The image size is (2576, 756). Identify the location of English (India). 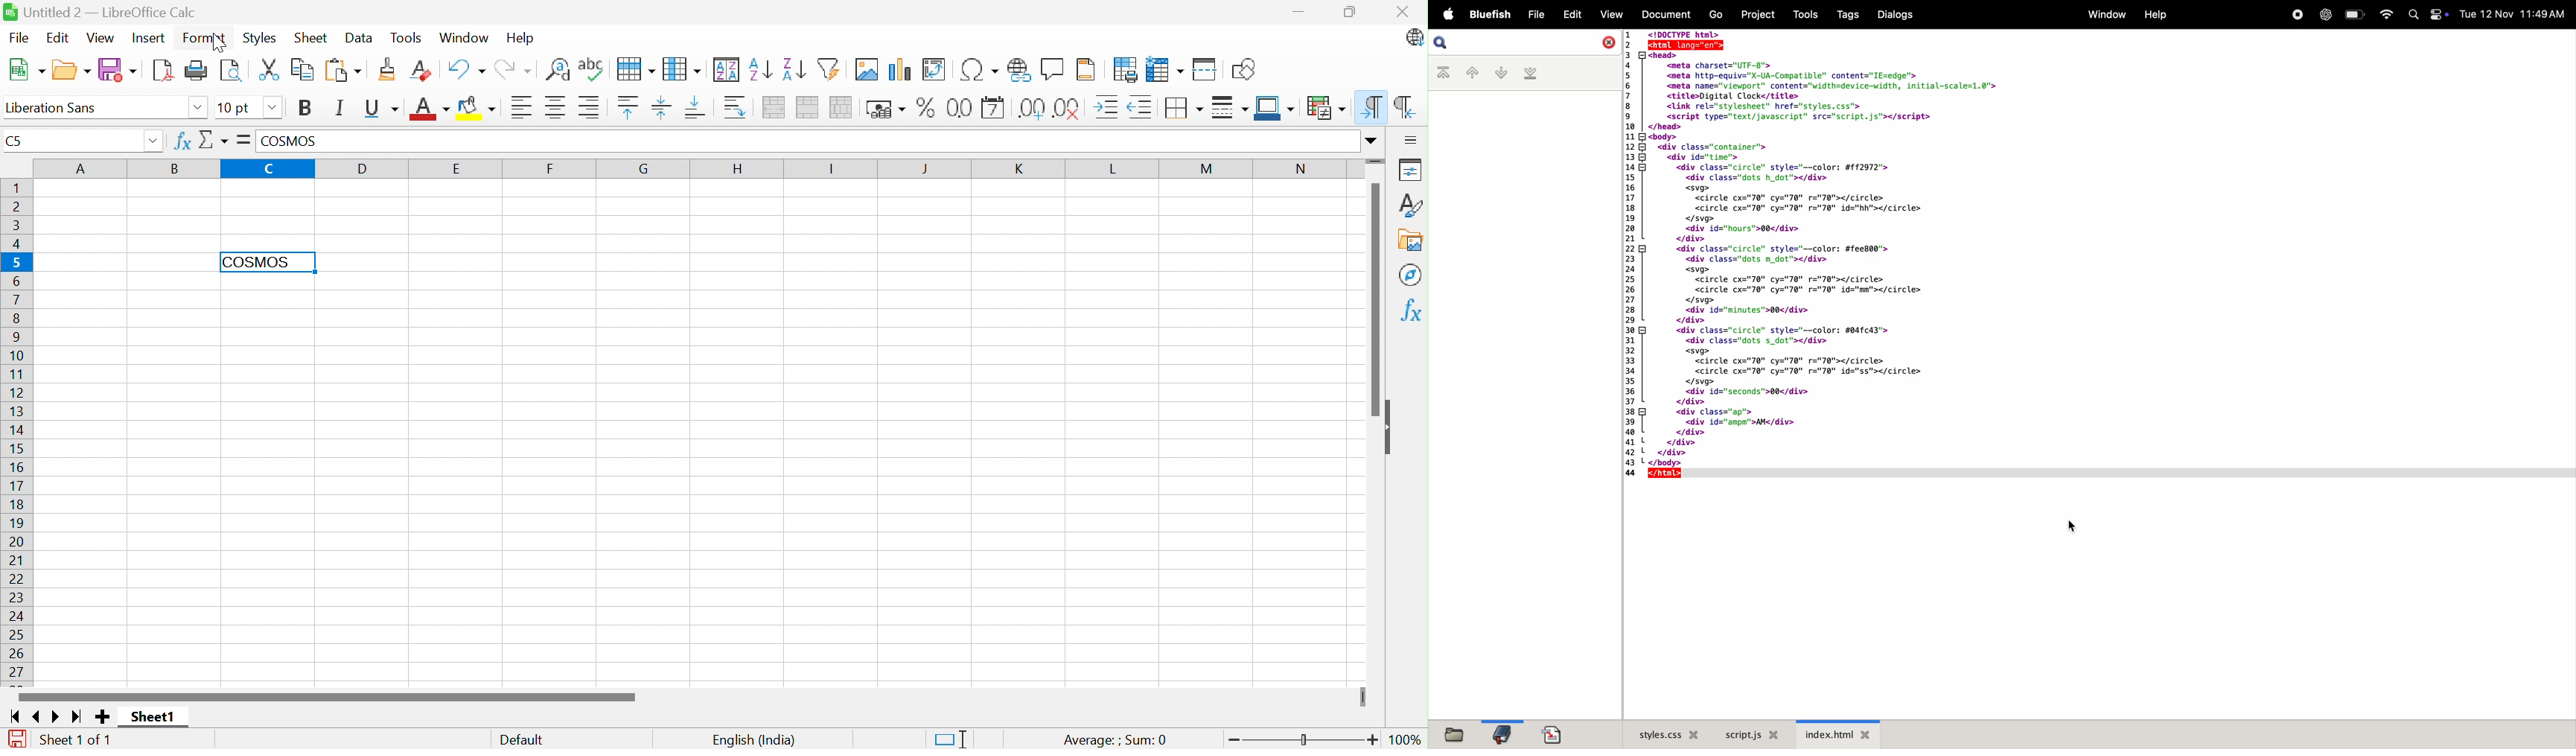
(753, 740).